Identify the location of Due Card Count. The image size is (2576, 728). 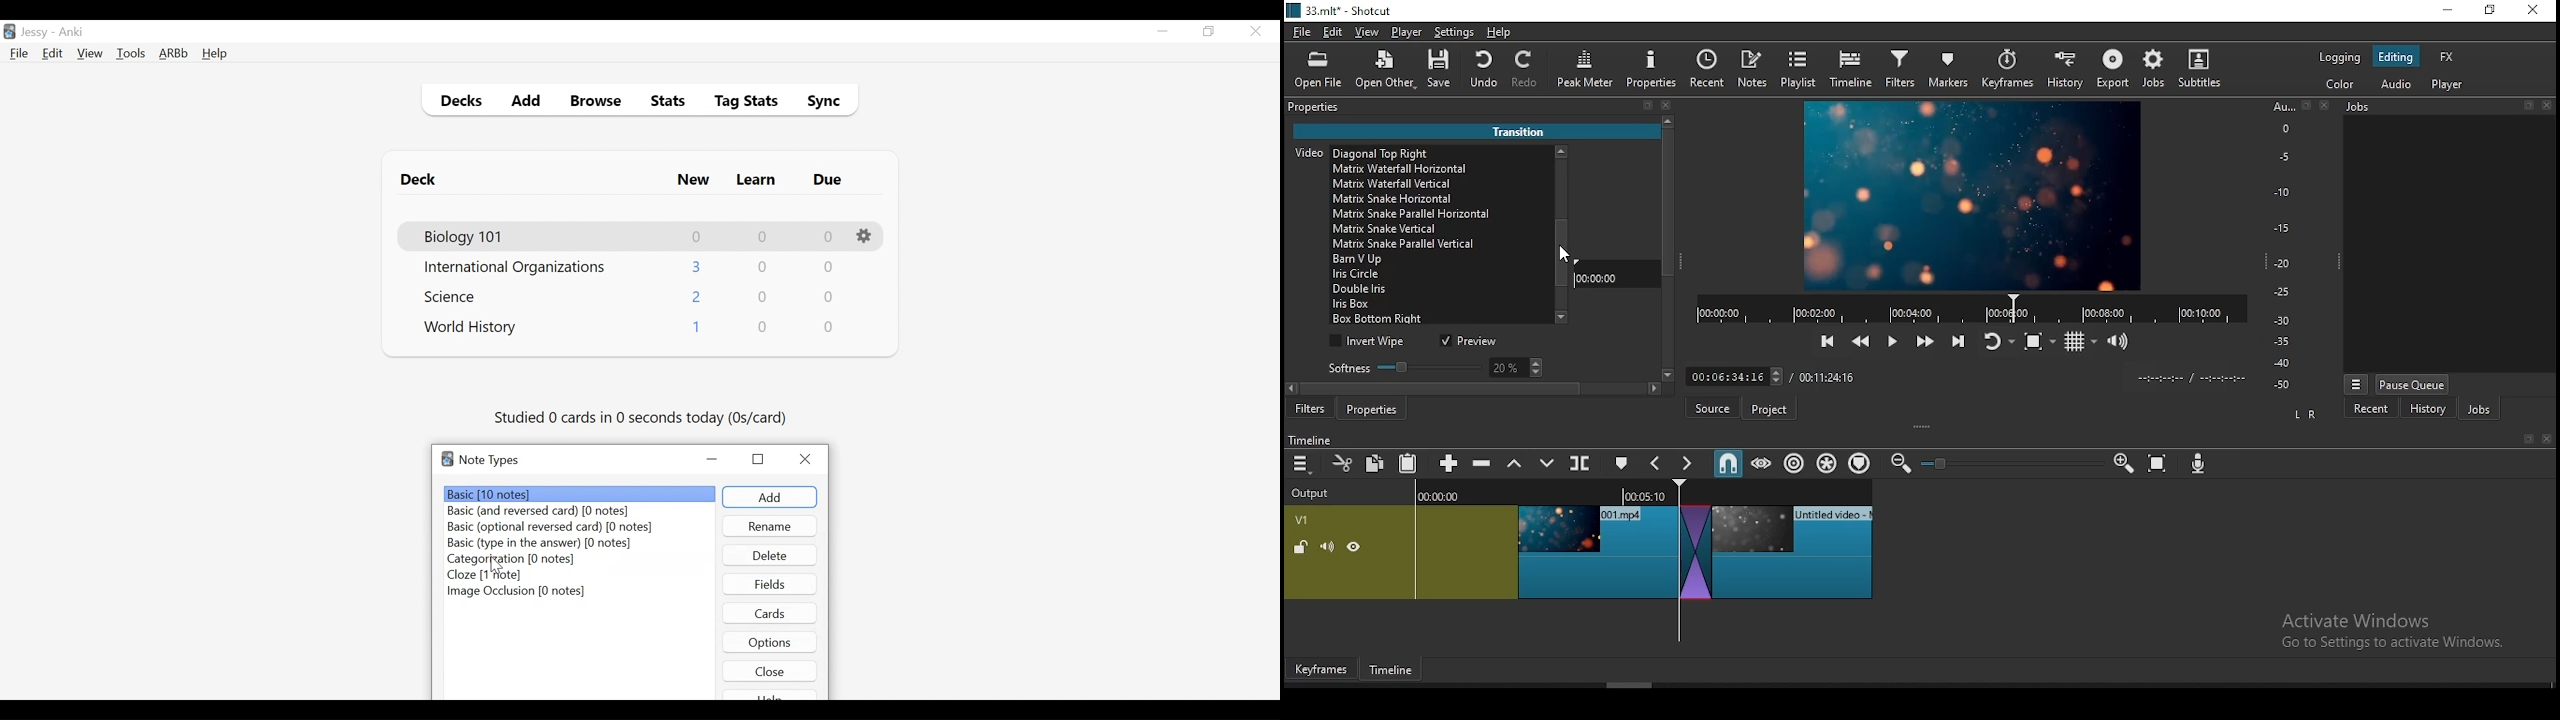
(829, 237).